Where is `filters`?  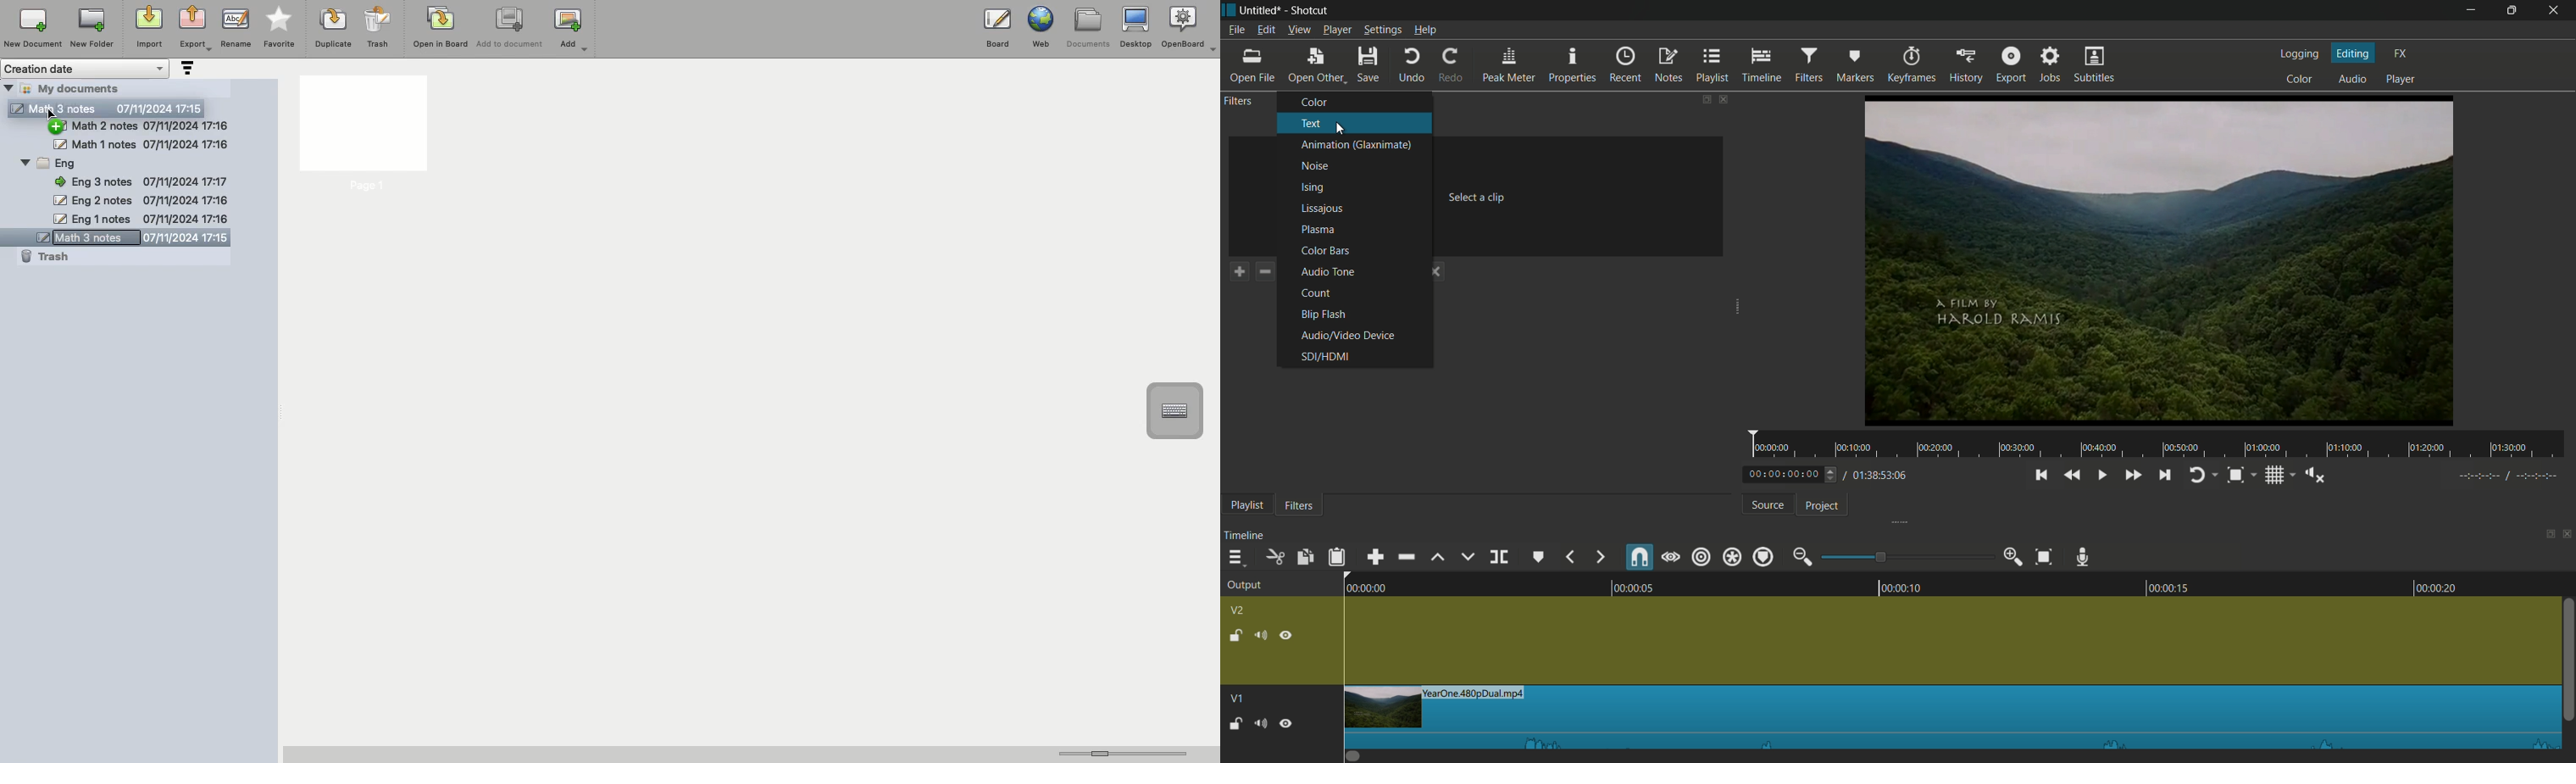 filters is located at coordinates (1240, 102).